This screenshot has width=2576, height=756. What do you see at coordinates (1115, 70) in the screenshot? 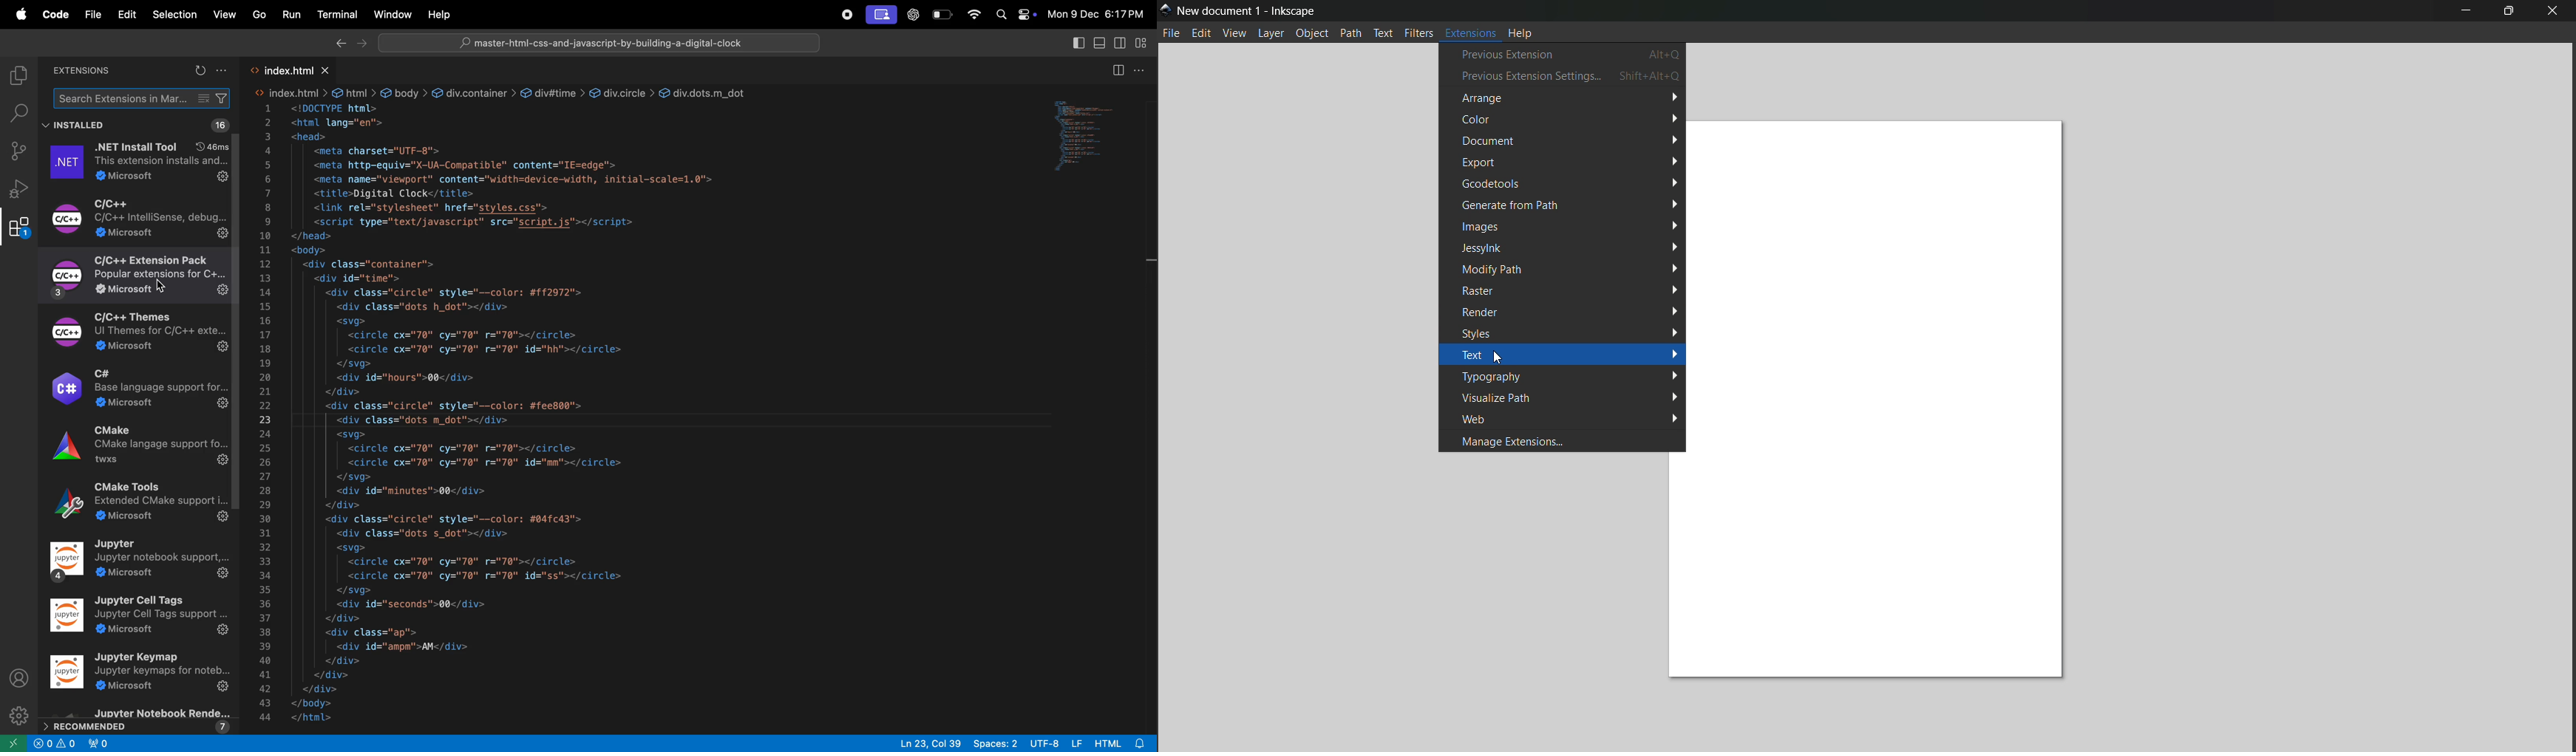
I see `split editor` at bounding box center [1115, 70].